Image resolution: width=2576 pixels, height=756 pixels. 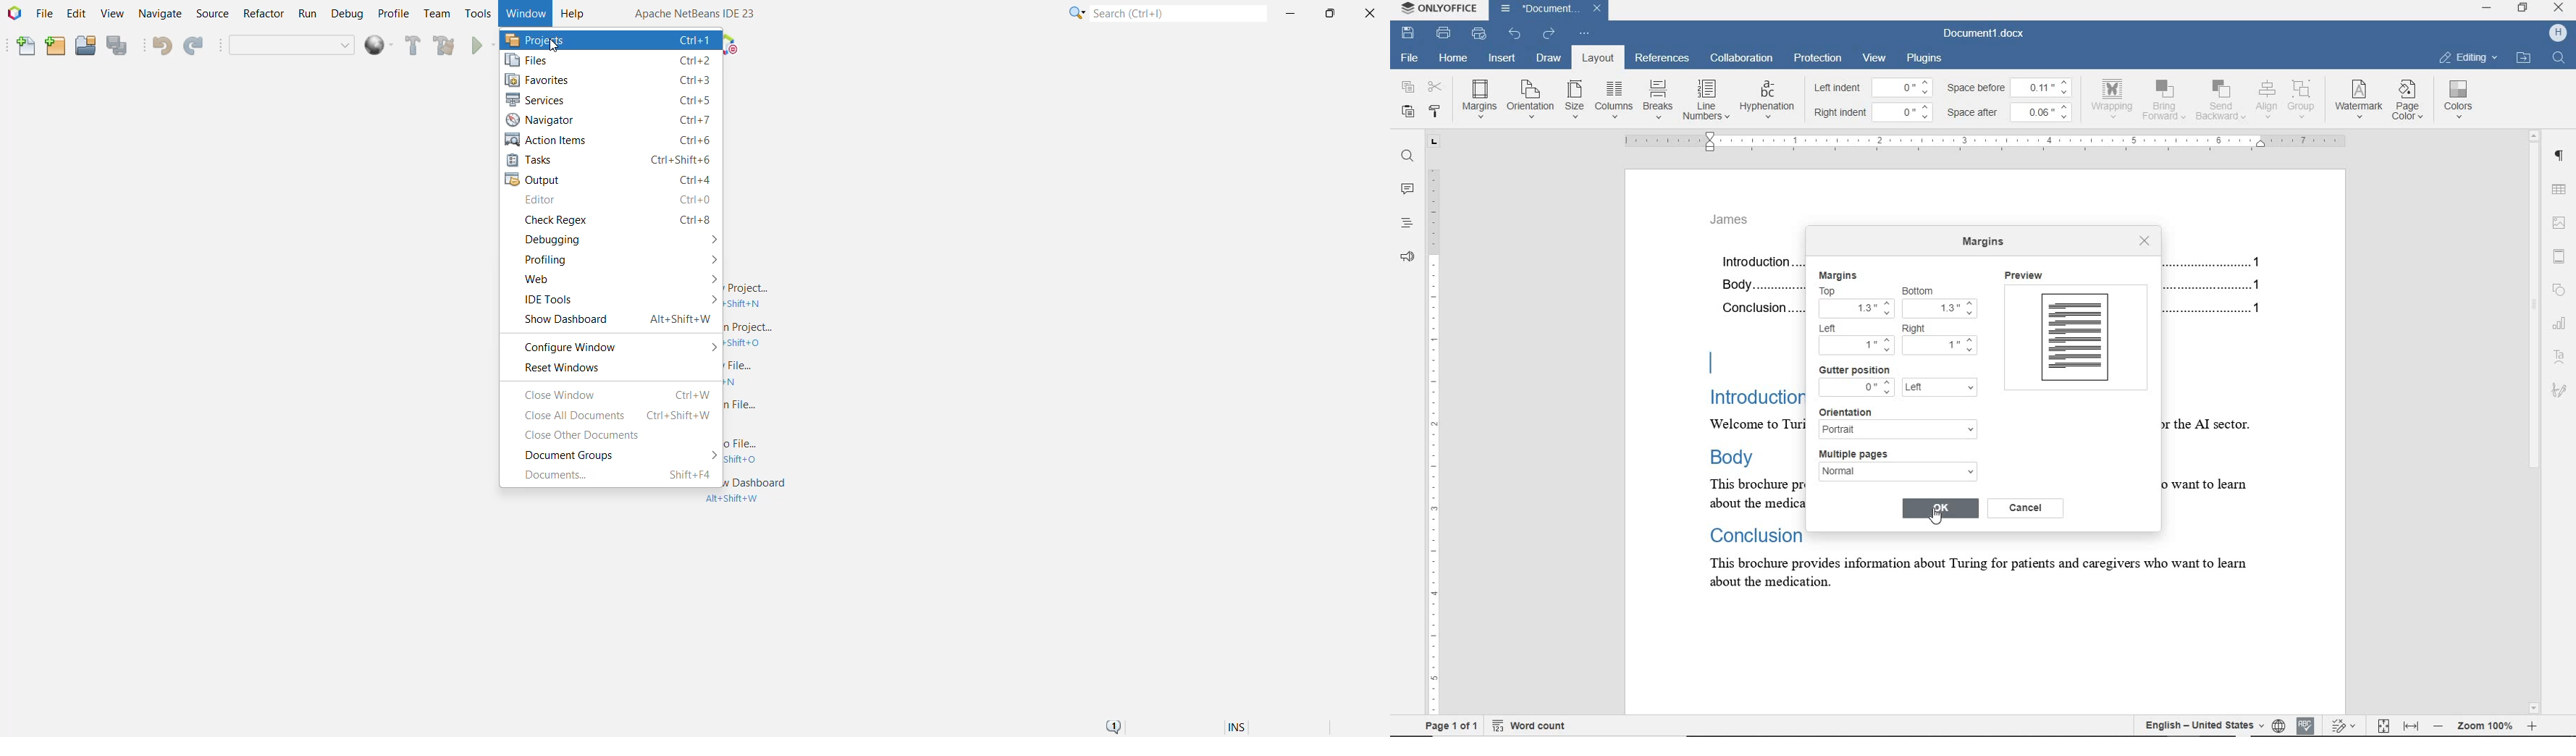 What do you see at coordinates (1985, 34) in the screenshot?
I see `document name` at bounding box center [1985, 34].